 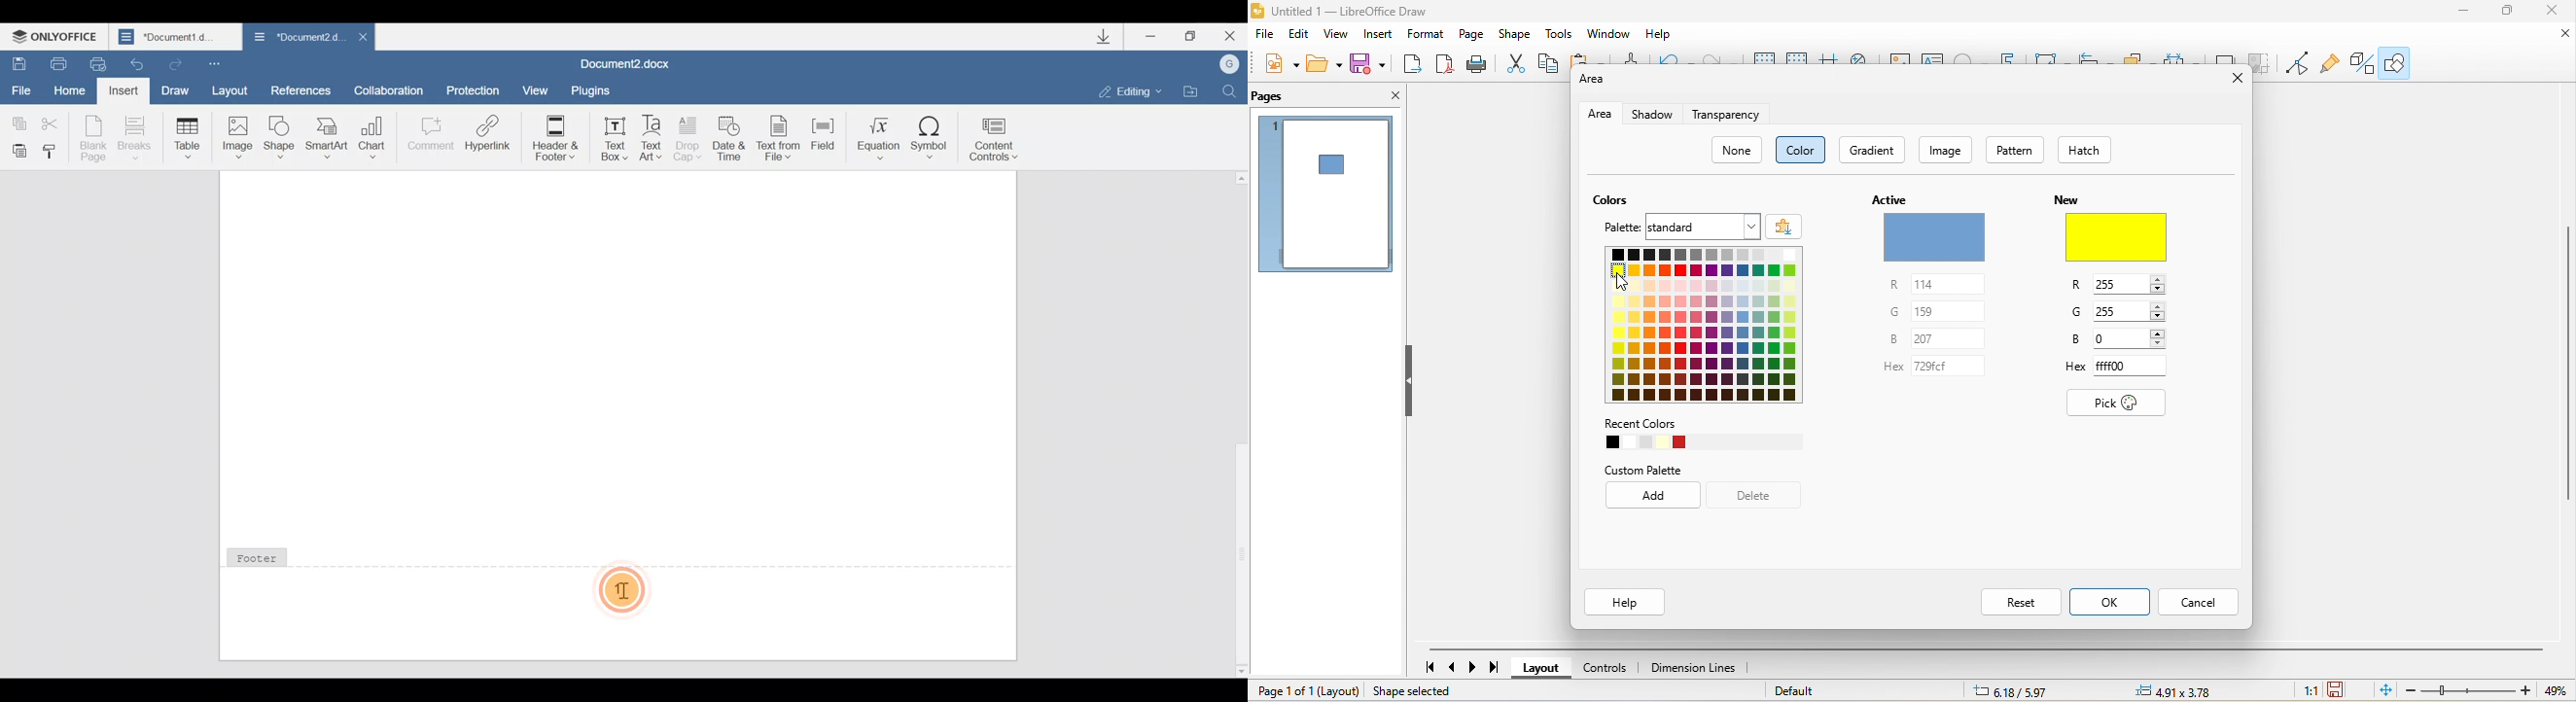 I want to click on page, so click(x=1473, y=35).